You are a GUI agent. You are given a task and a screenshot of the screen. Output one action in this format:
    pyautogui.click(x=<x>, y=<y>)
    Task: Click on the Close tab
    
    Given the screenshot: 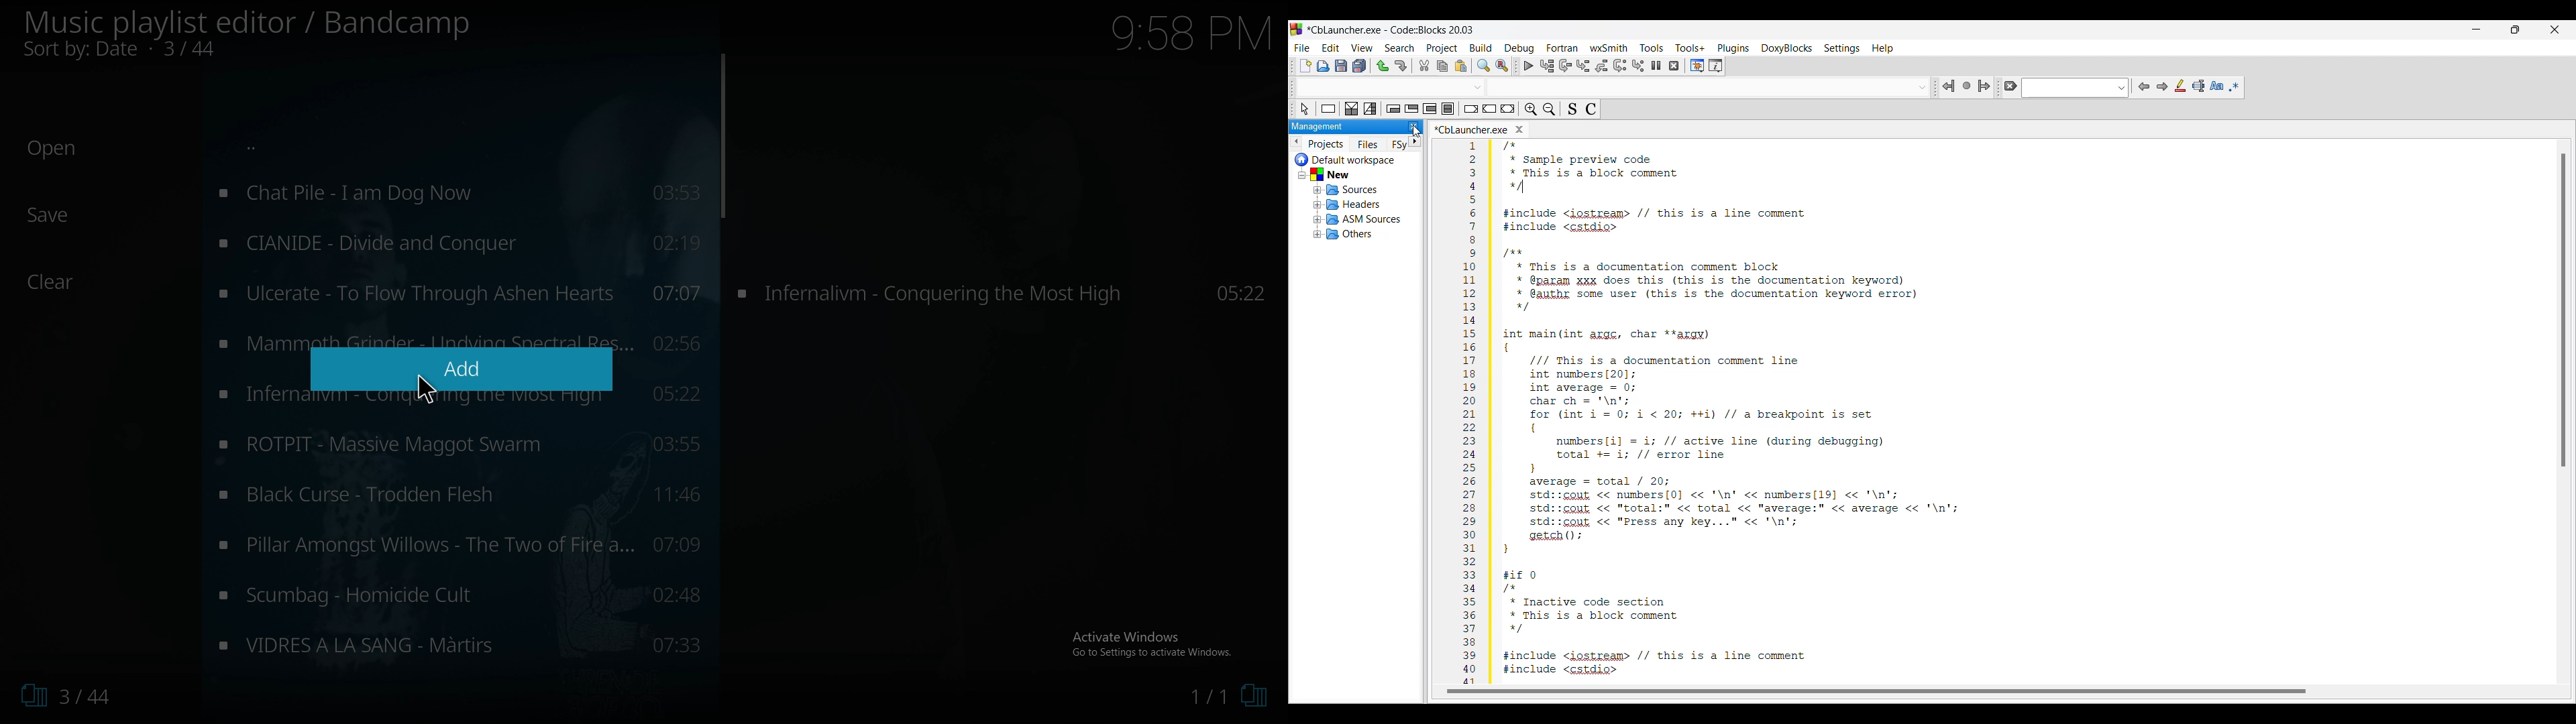 What is the action you would take?
    pyautogui.click(x=1519, y=129)
    